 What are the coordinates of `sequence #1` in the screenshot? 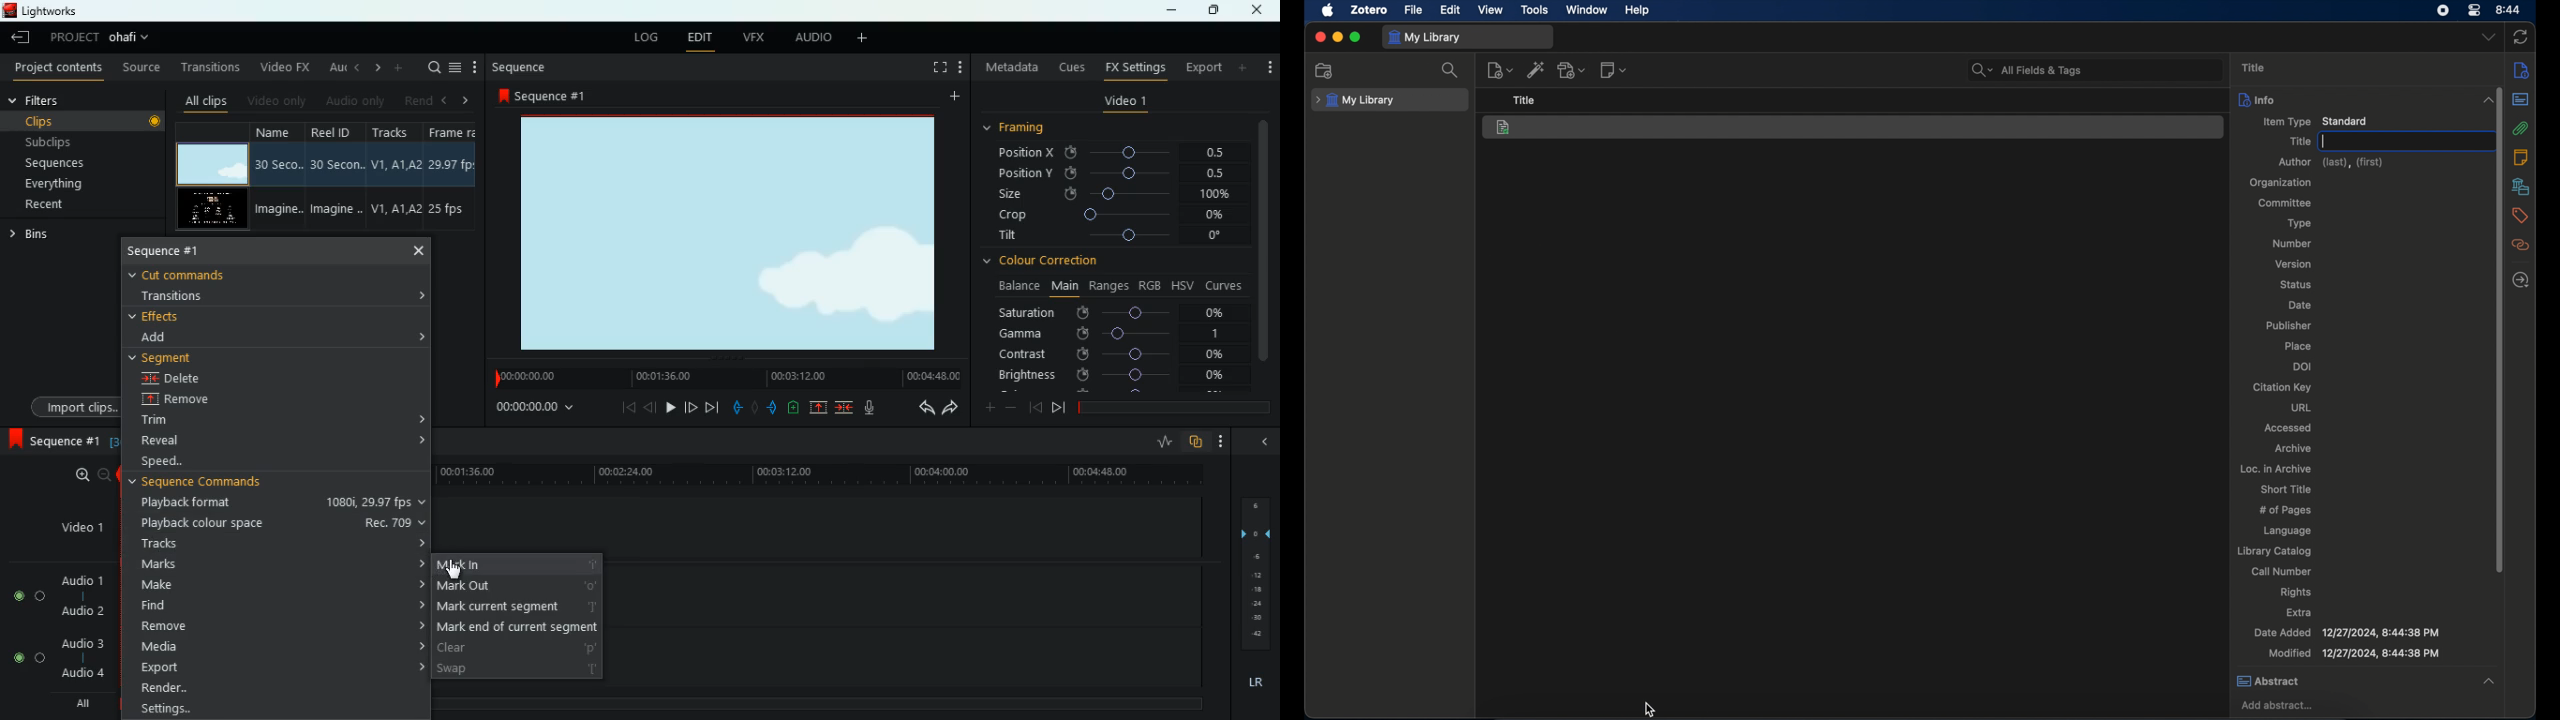 It's located at (544, 97).